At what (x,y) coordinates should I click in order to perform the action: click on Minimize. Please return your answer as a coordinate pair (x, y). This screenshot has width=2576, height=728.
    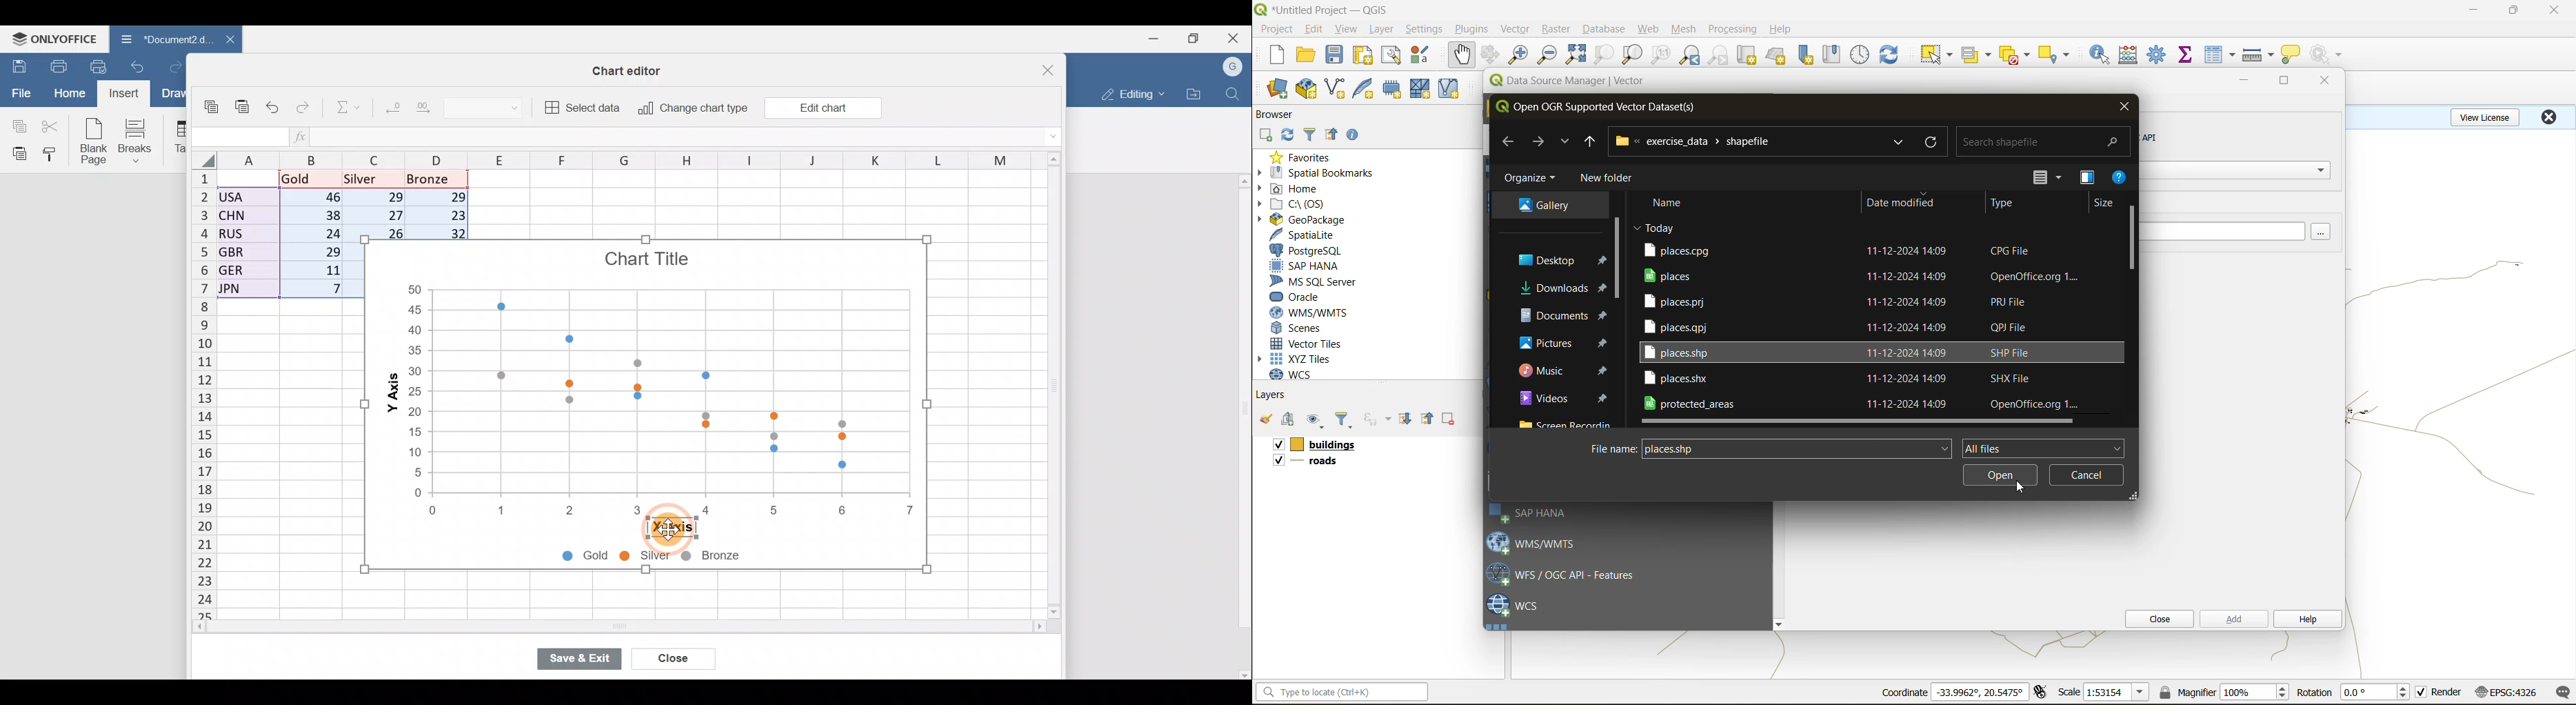
    Looking at the image, I should click on (1152, 40).